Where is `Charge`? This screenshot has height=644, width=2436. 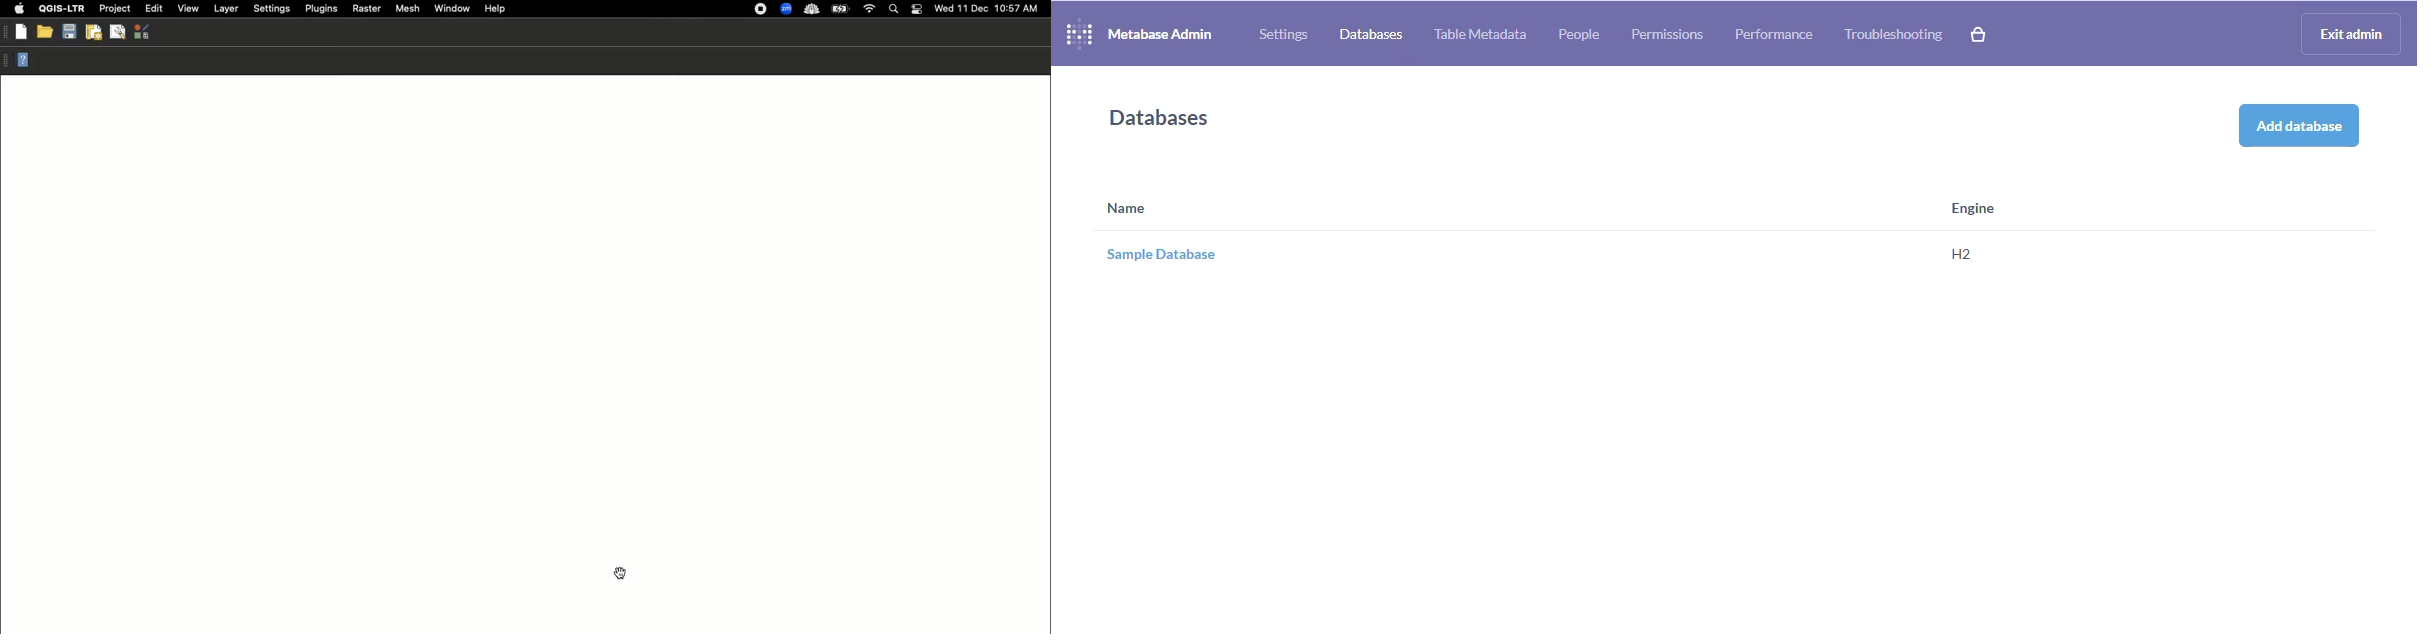 Charge is located at coordinates (844, 9).